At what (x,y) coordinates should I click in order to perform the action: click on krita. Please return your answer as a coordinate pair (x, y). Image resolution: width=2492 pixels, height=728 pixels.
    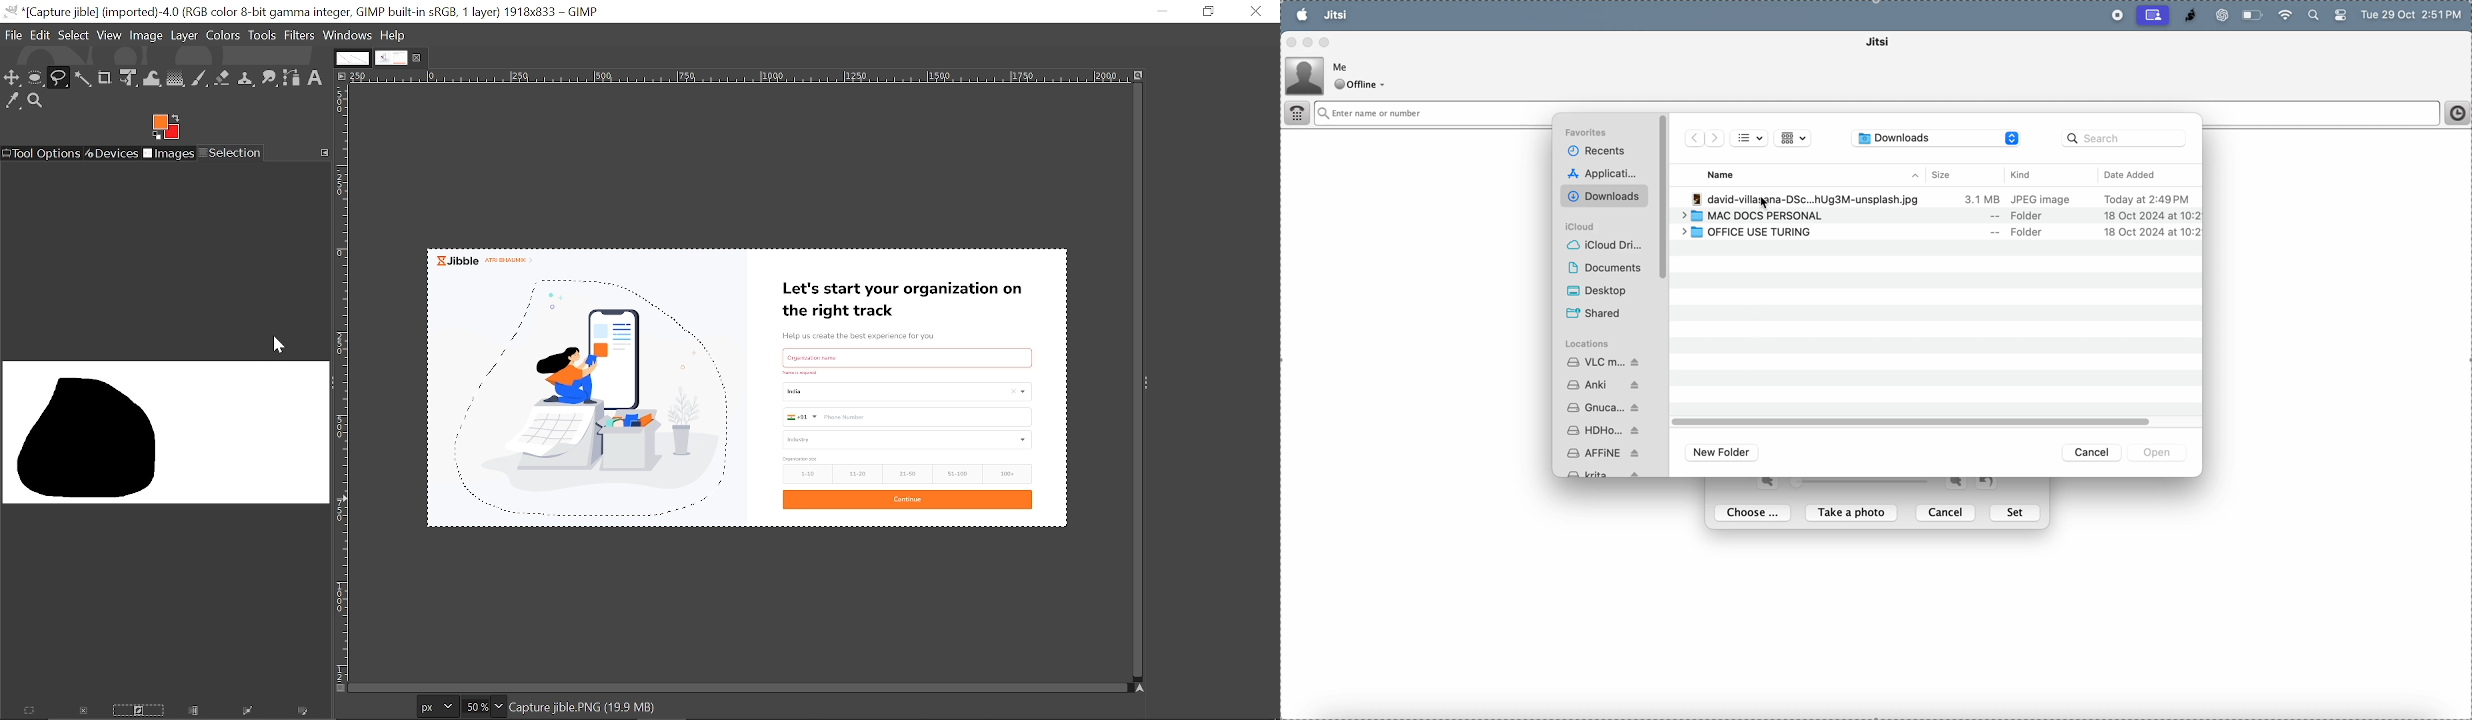
    Looking at the image, I should click on (1607, 473).